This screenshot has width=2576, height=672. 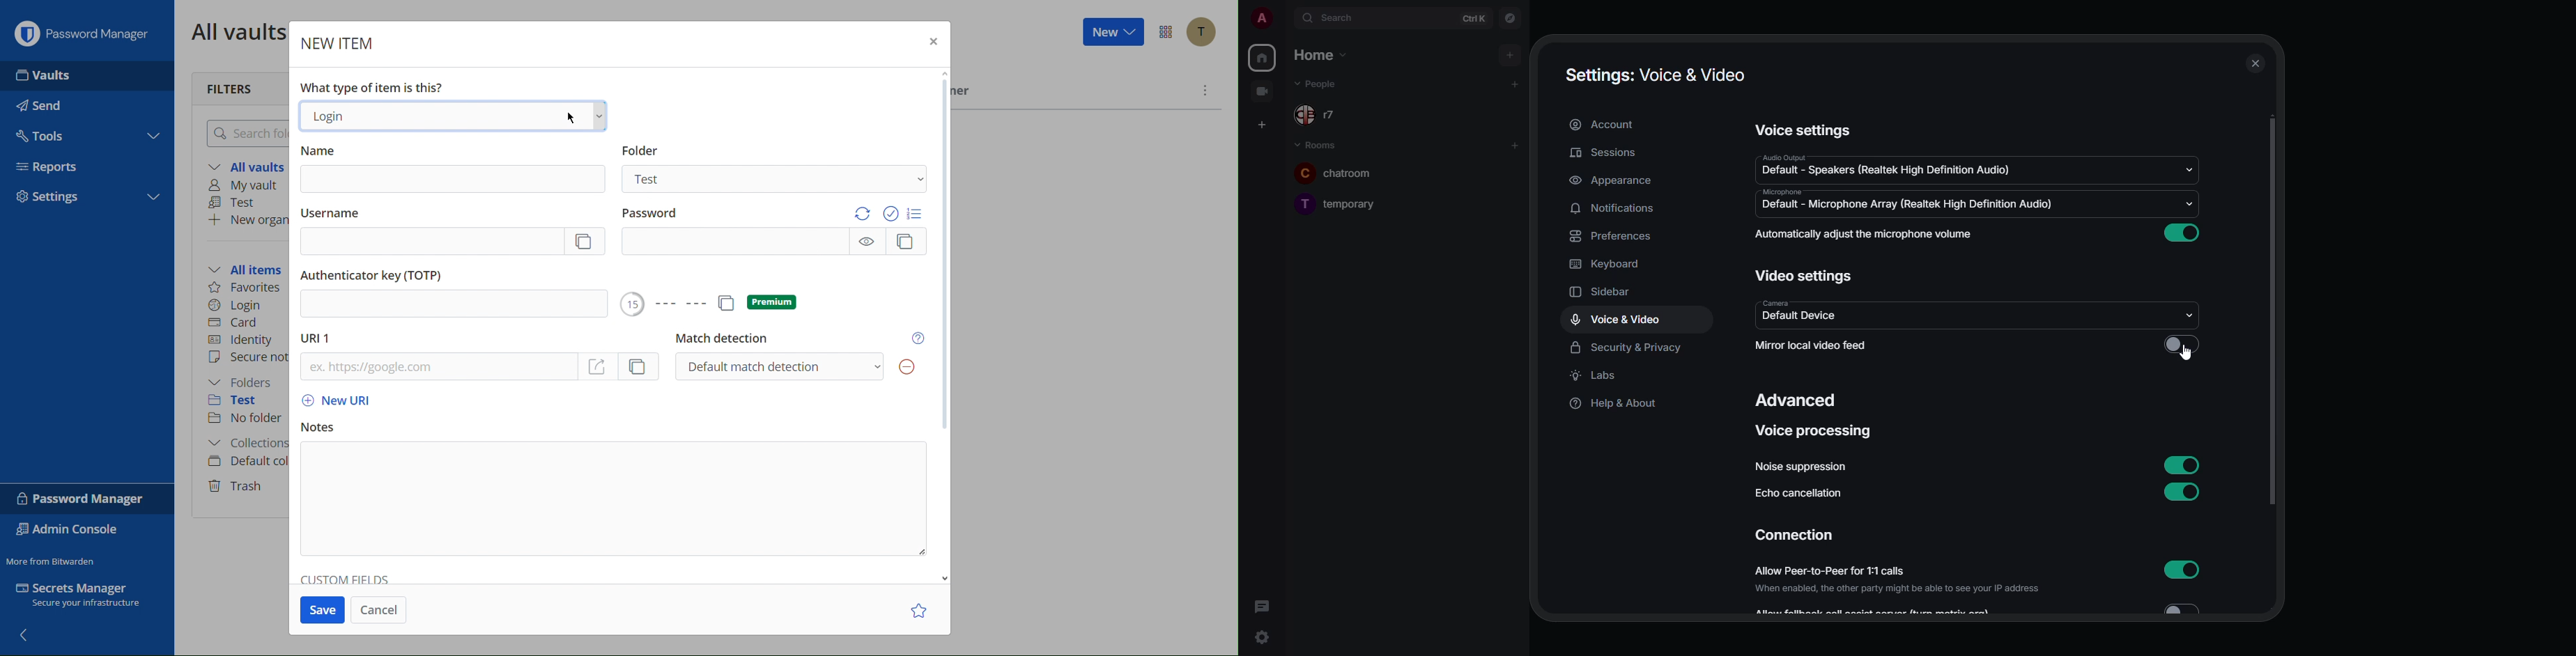 I want to click on r7, so click(x=1320, y=117).